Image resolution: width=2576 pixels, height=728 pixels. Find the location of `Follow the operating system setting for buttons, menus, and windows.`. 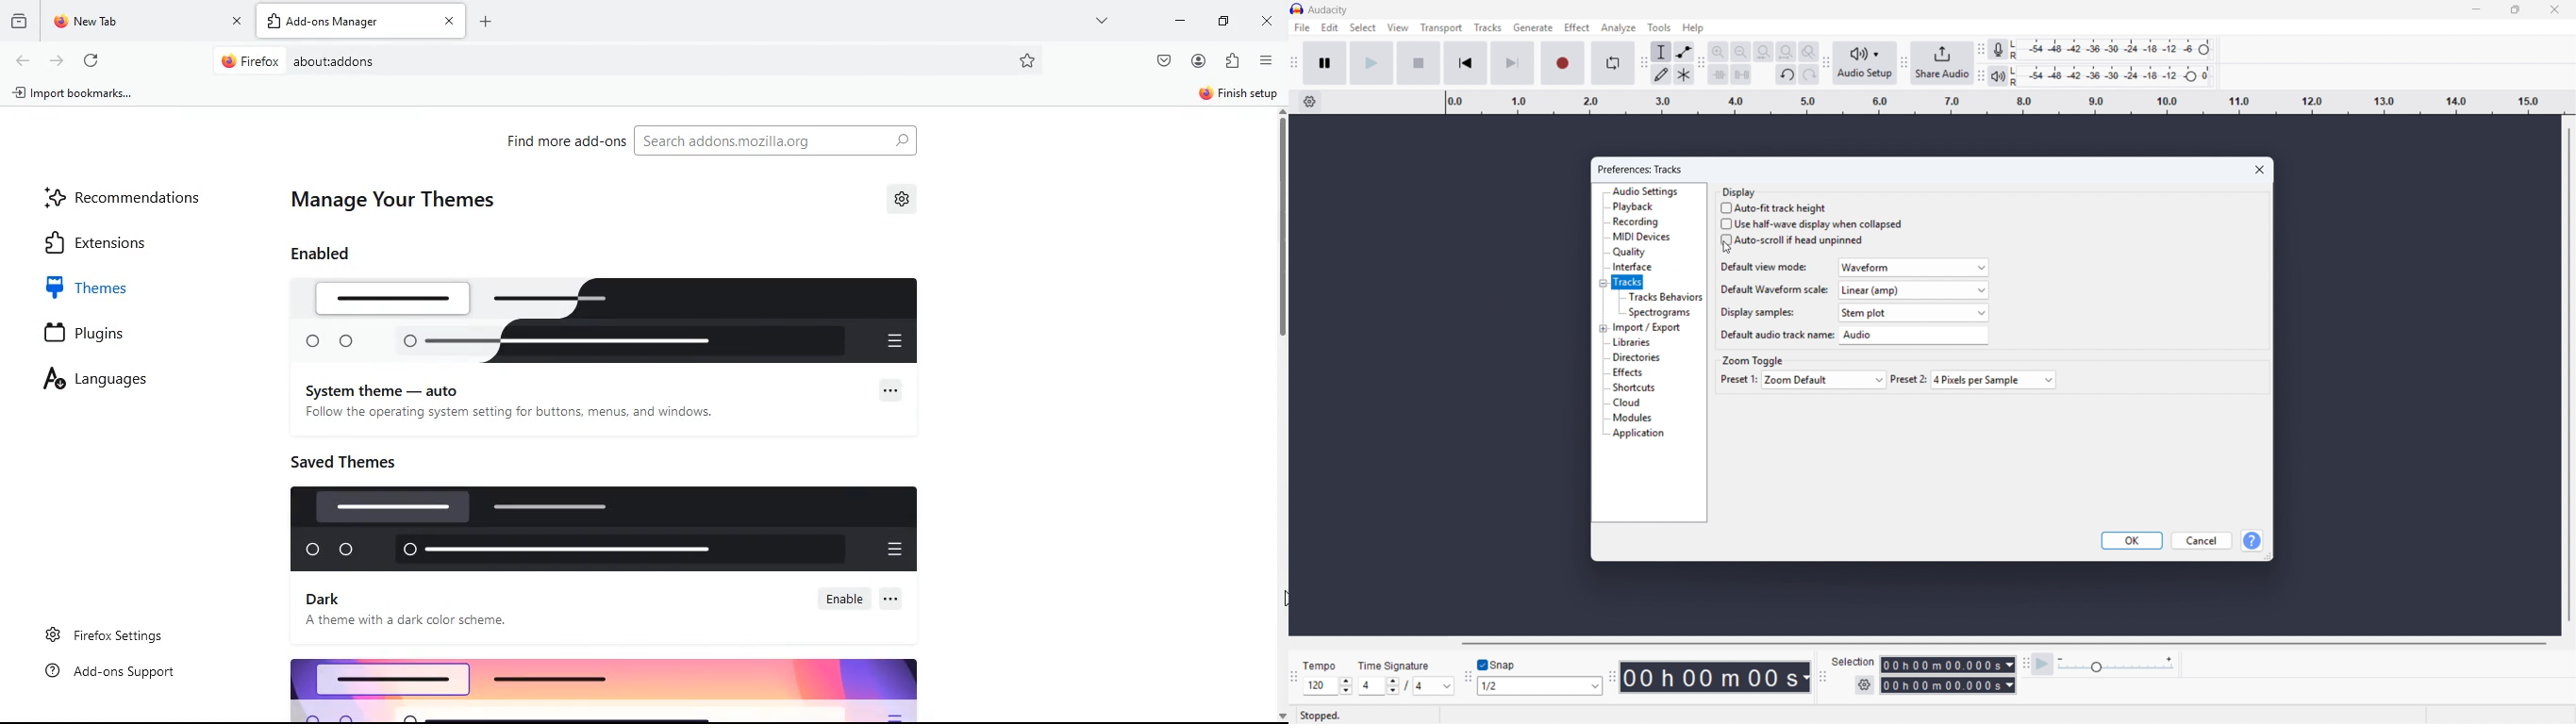

Follow the operating system setting for buttons, menus, and windows. is located at coordinates (510, 412).